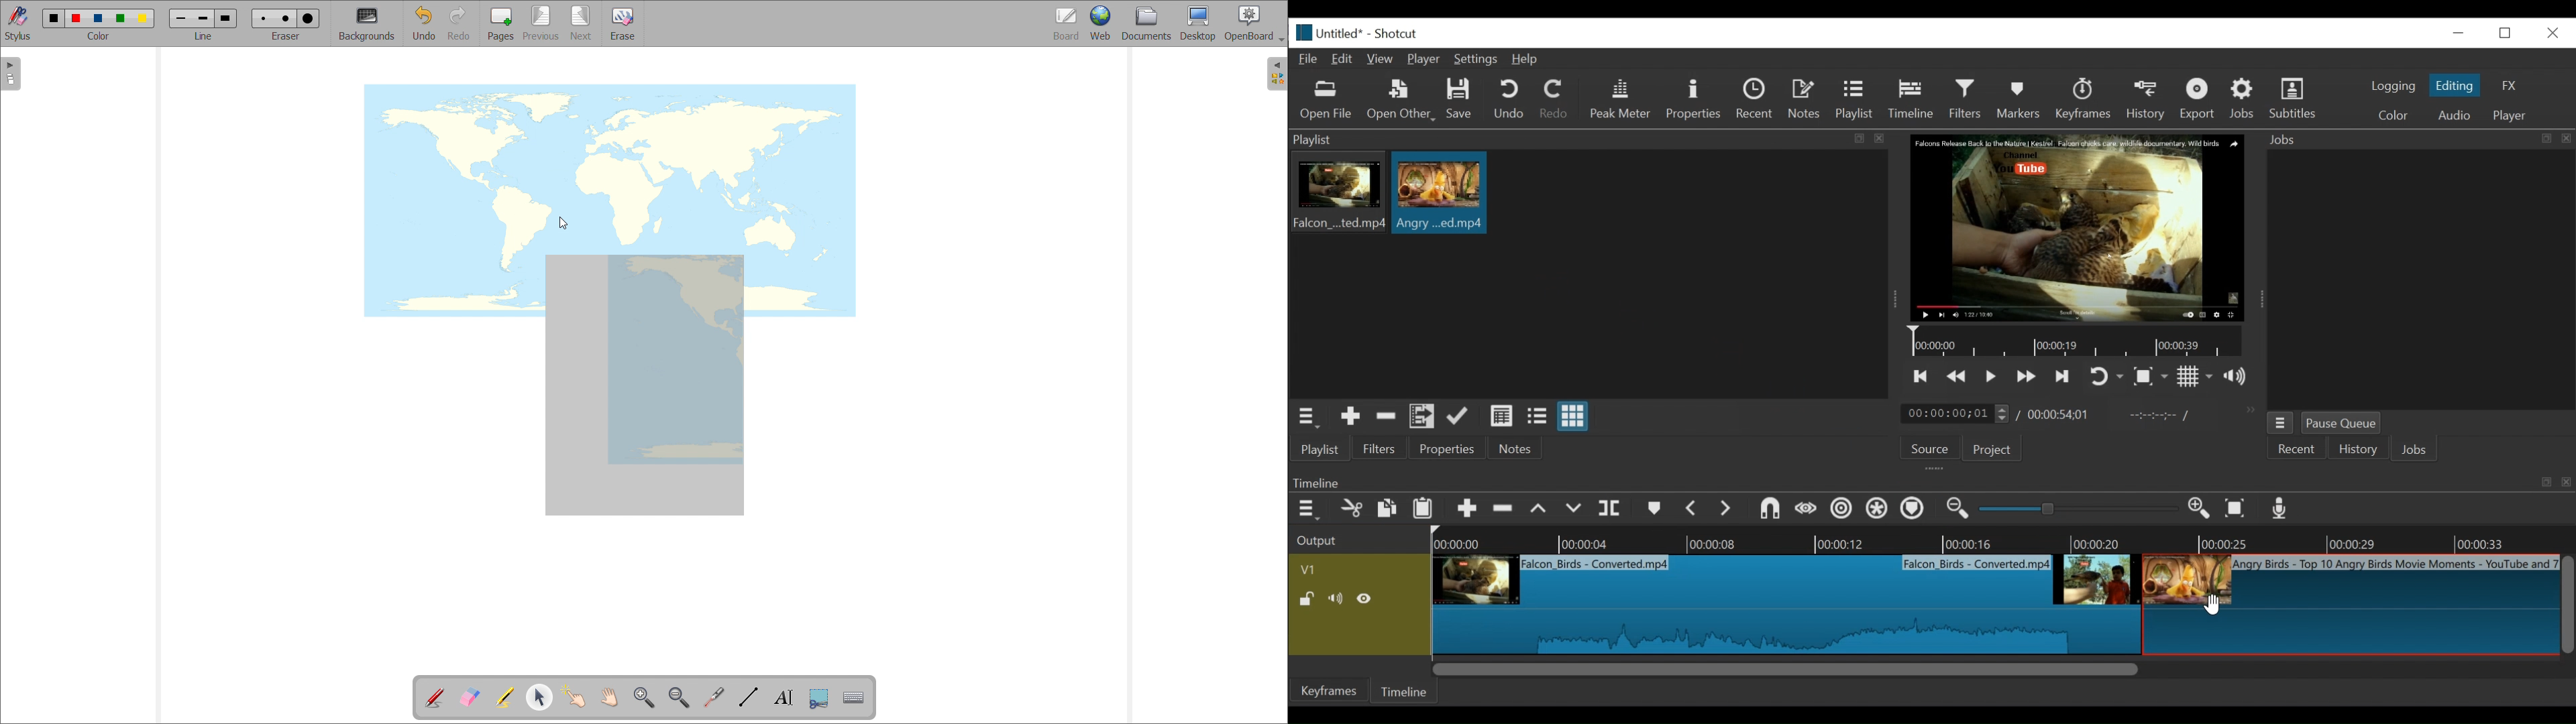 Image resolution: width=2576 pixels, height=728 pixels. Describe the element at coordinates (1955, 510) in the screenshot. I see `Zoom timeline in` at that location.